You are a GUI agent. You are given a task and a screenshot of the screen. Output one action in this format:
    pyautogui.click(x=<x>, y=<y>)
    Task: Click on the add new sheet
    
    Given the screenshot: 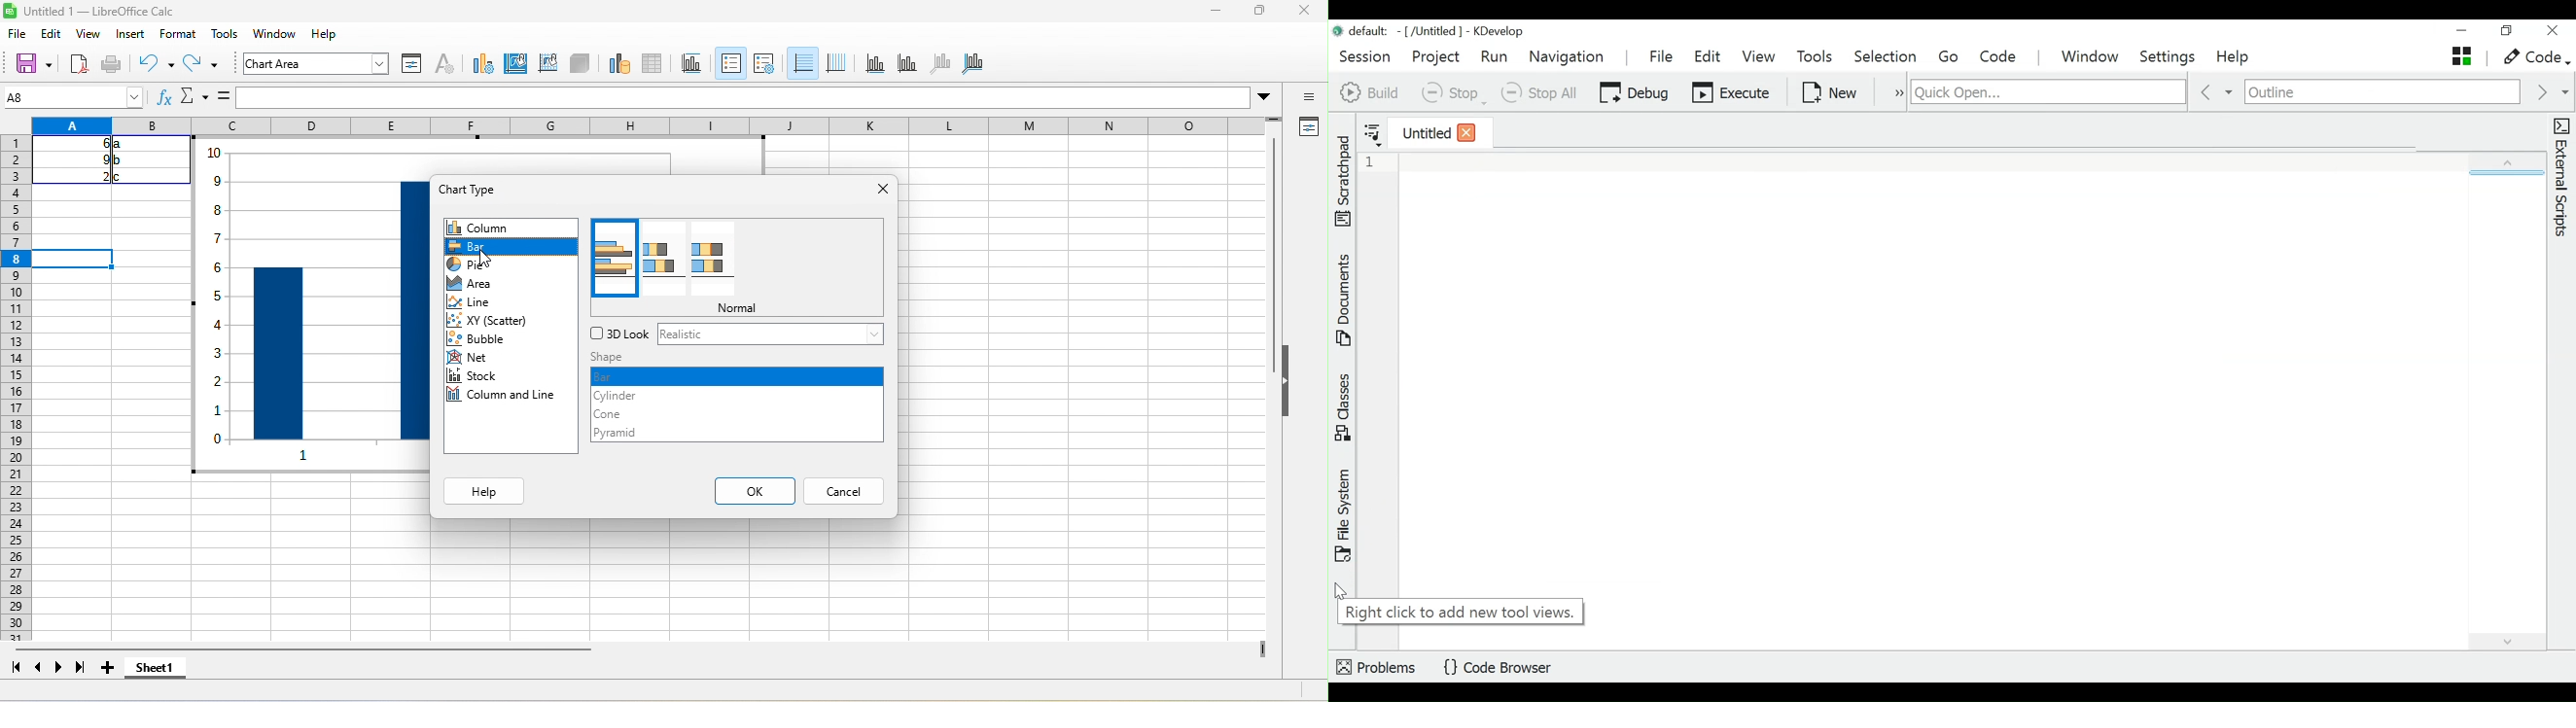 What is the action you would take?
    pyautogui.click(x=112, y=668)
    